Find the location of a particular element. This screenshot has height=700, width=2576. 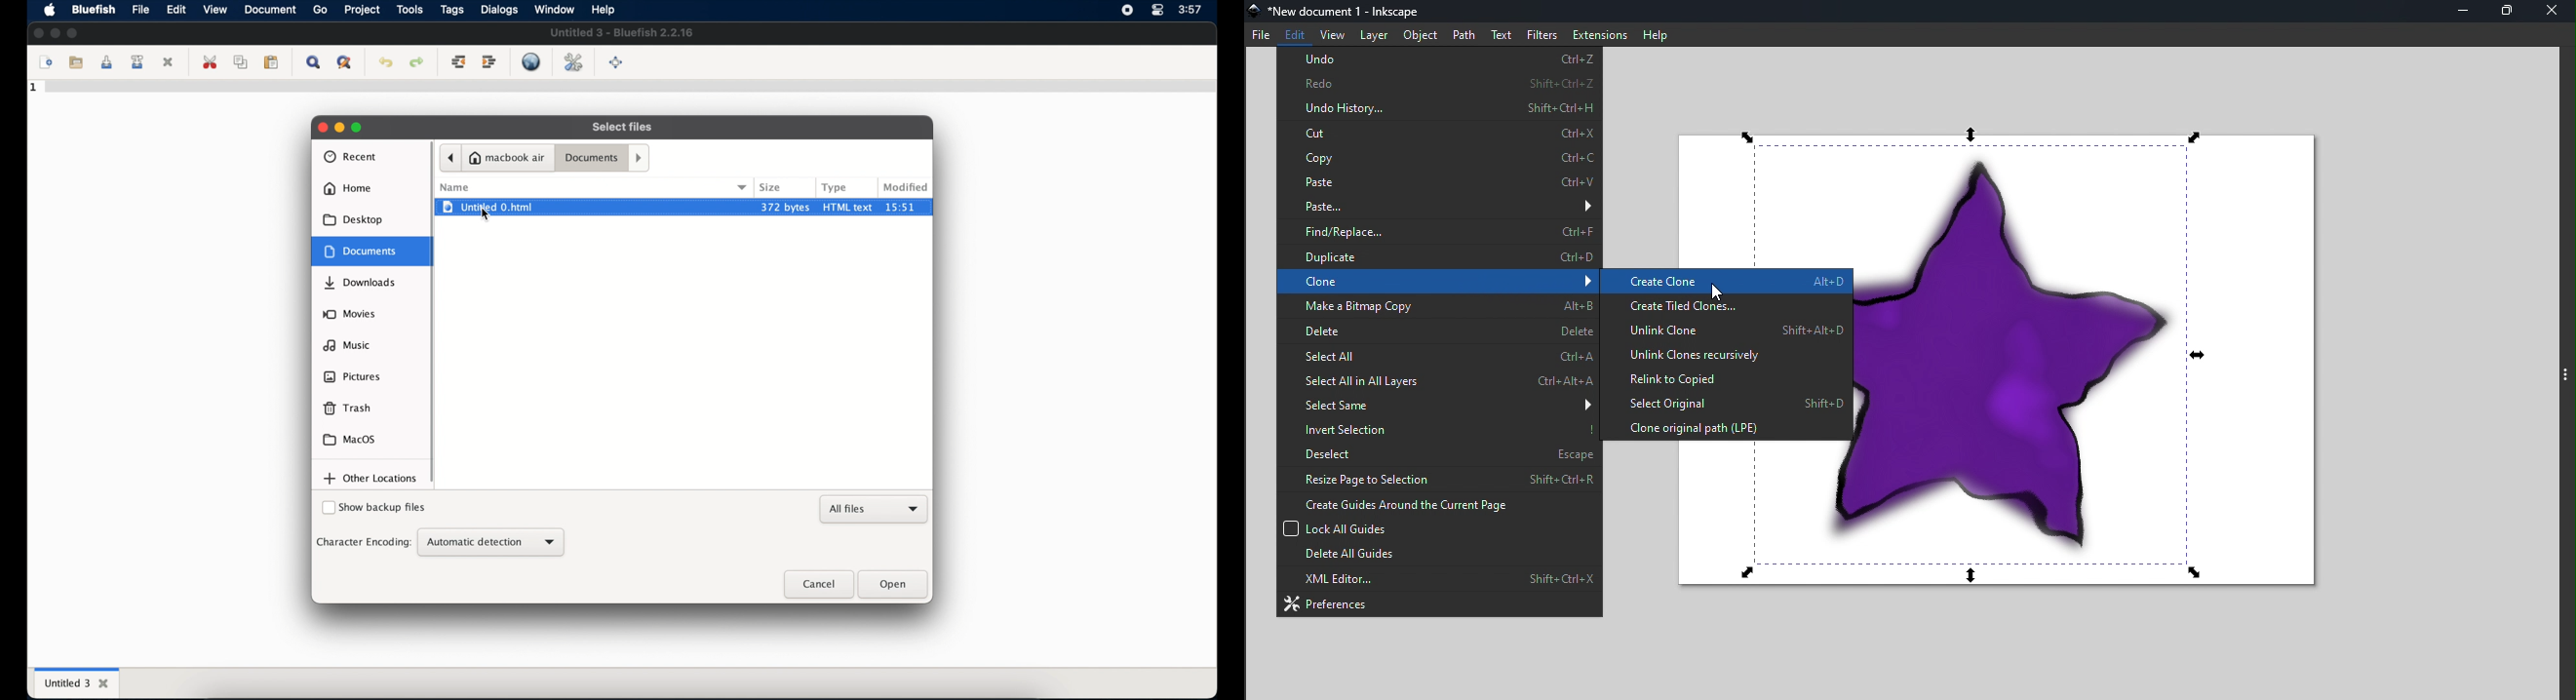

cursor is located at coordinates (486, 215).